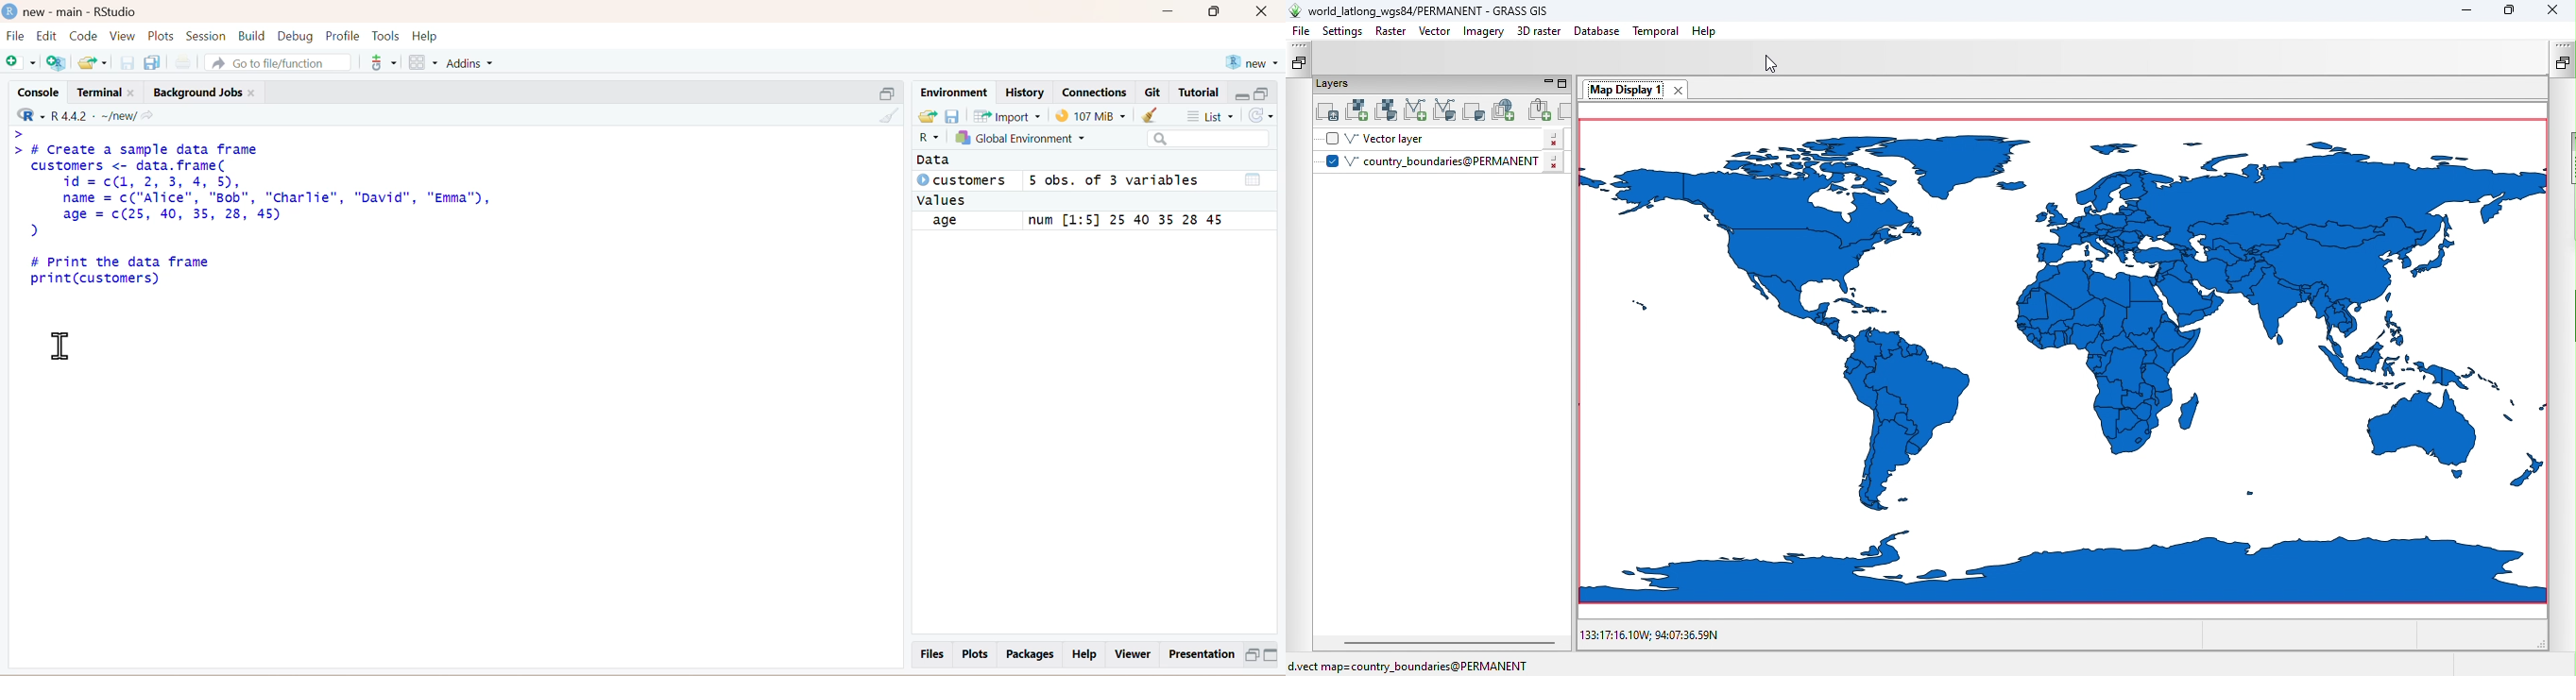 The image size is (2576, 700). I want to click on © customers 5 obs. of 3 variables, so click(1086, 181).